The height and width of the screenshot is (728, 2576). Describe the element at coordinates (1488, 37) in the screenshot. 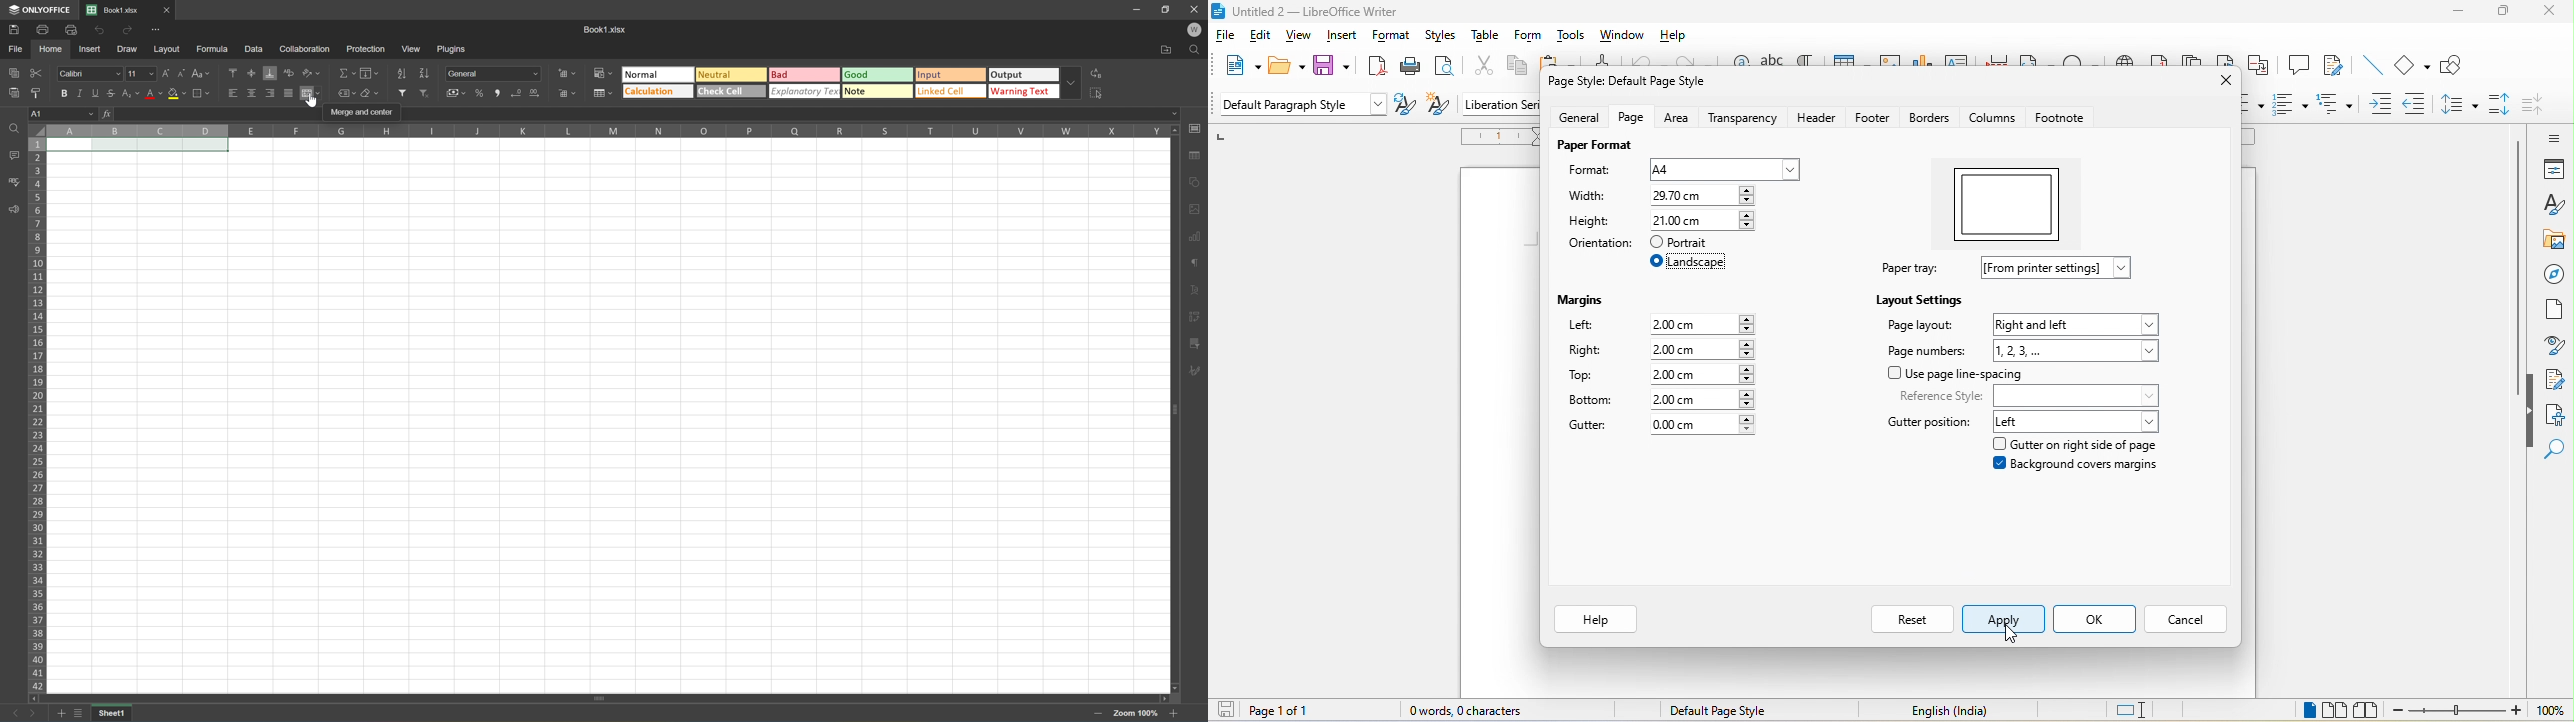

I see `table` at that location.